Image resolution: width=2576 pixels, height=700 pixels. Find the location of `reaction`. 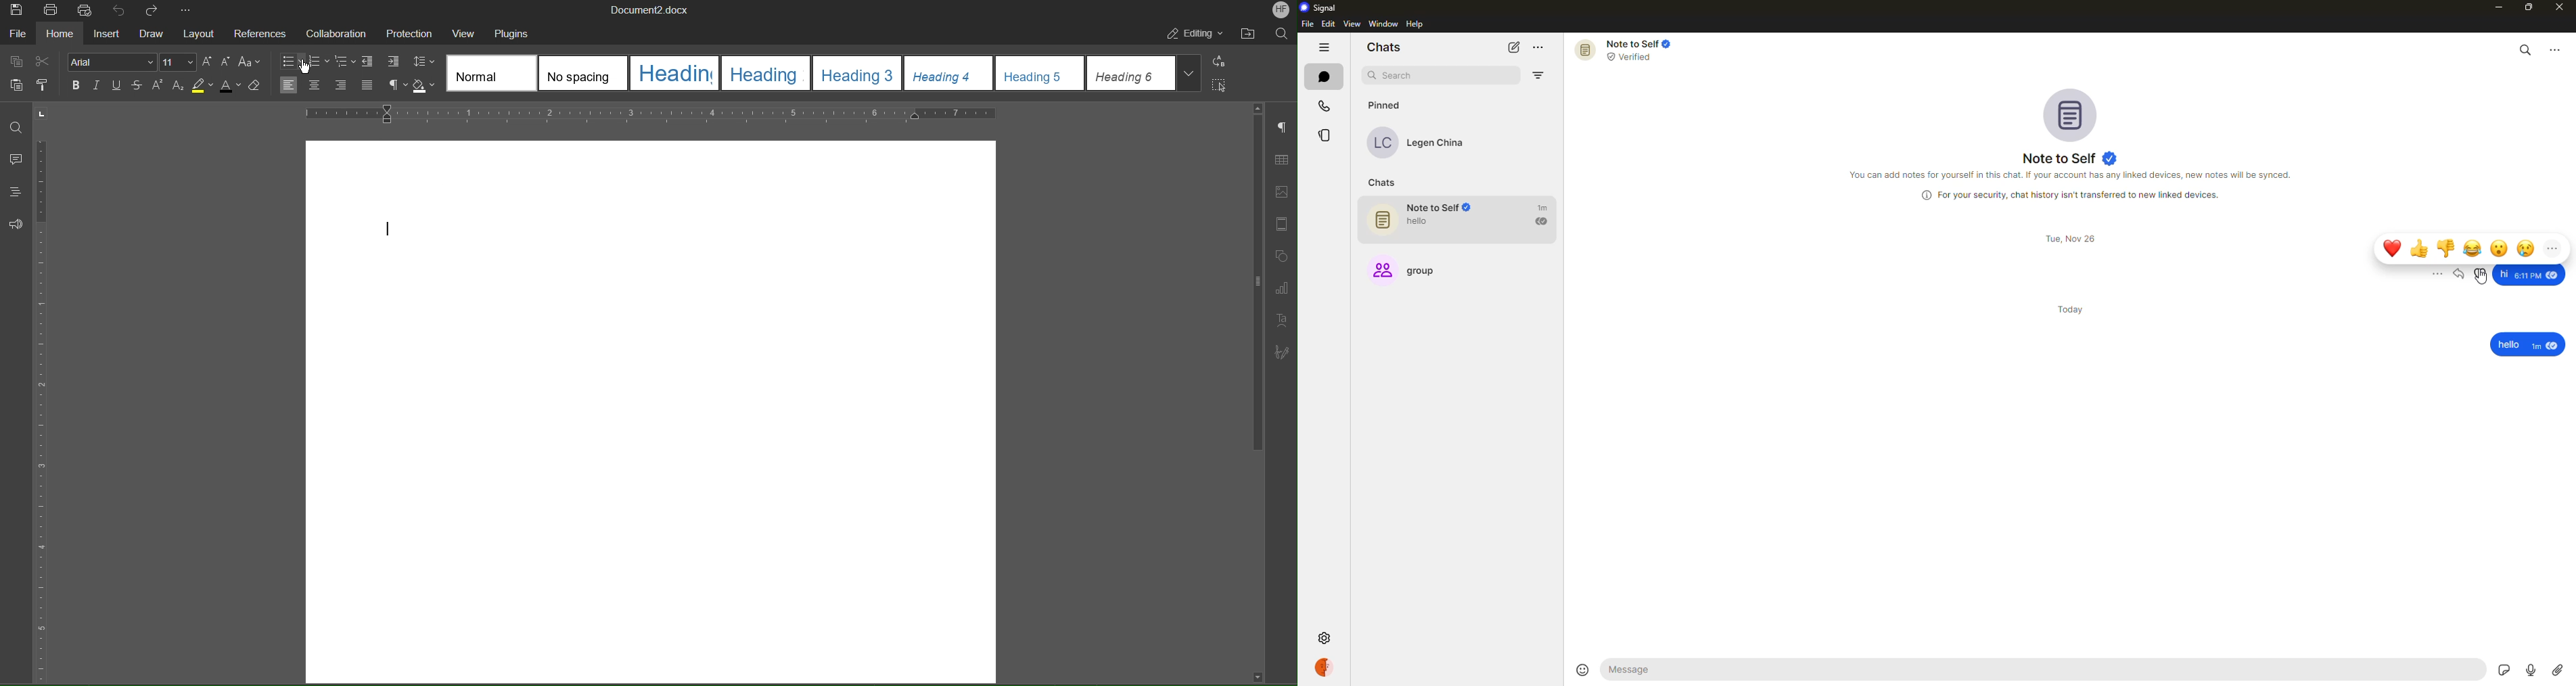

reaction is located at coordinates (2482, 273).